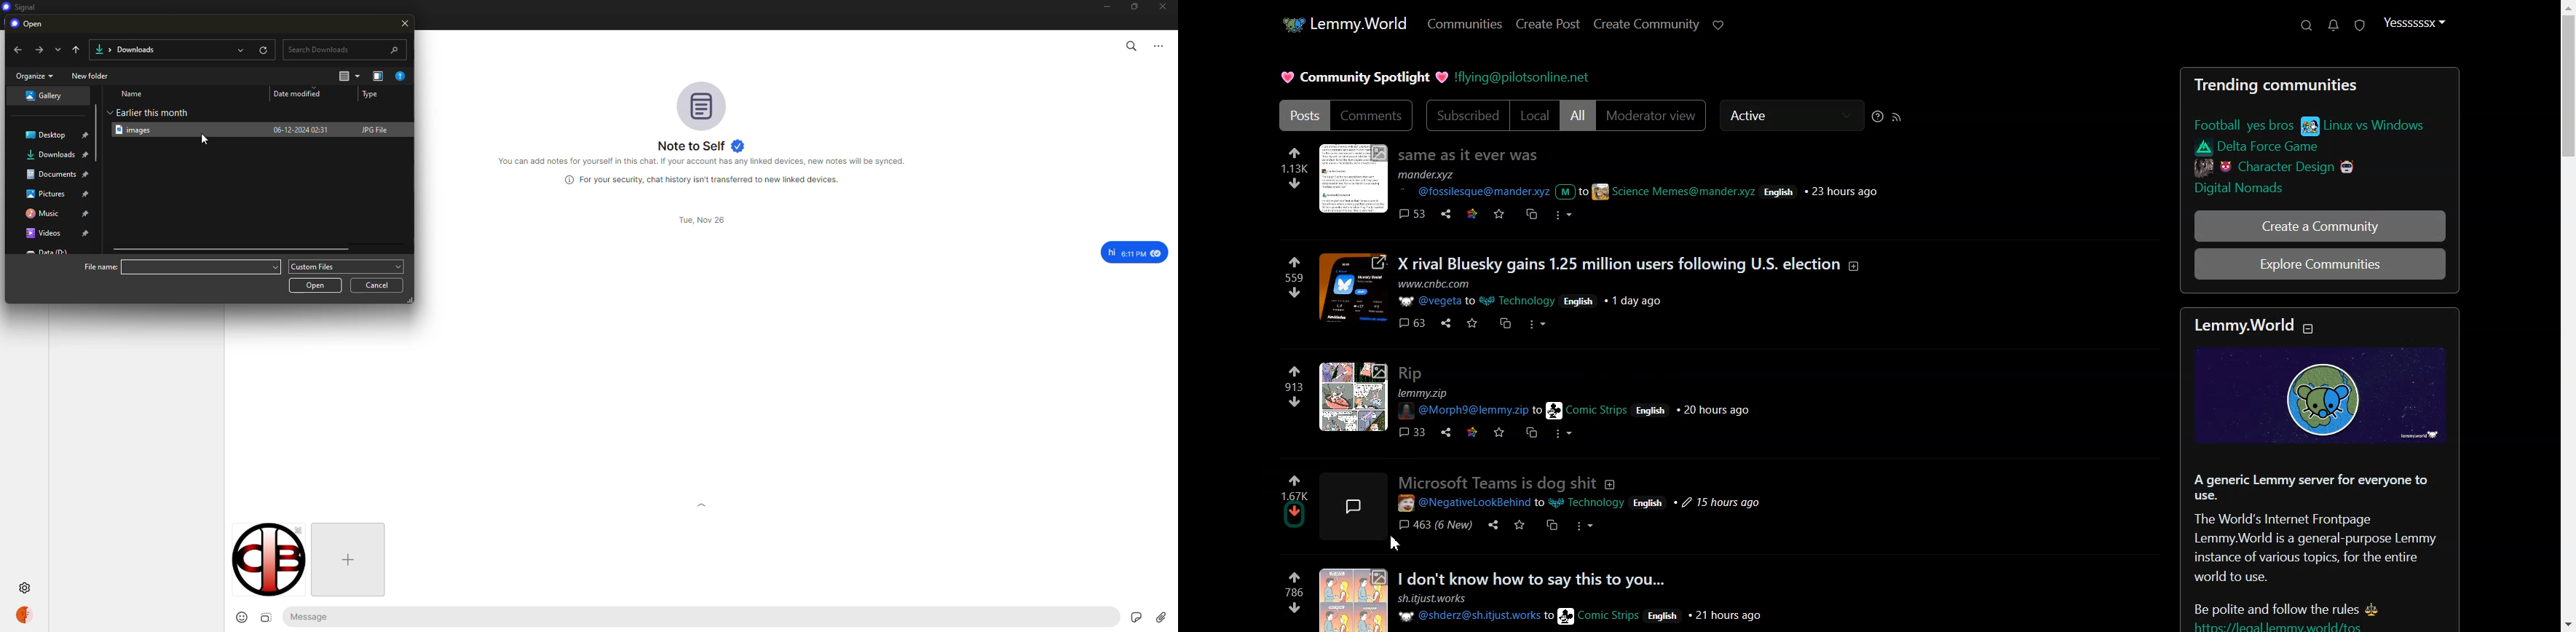 This screenshot has width=2576, height=644. I want to click on drop down, so click(273, 266).